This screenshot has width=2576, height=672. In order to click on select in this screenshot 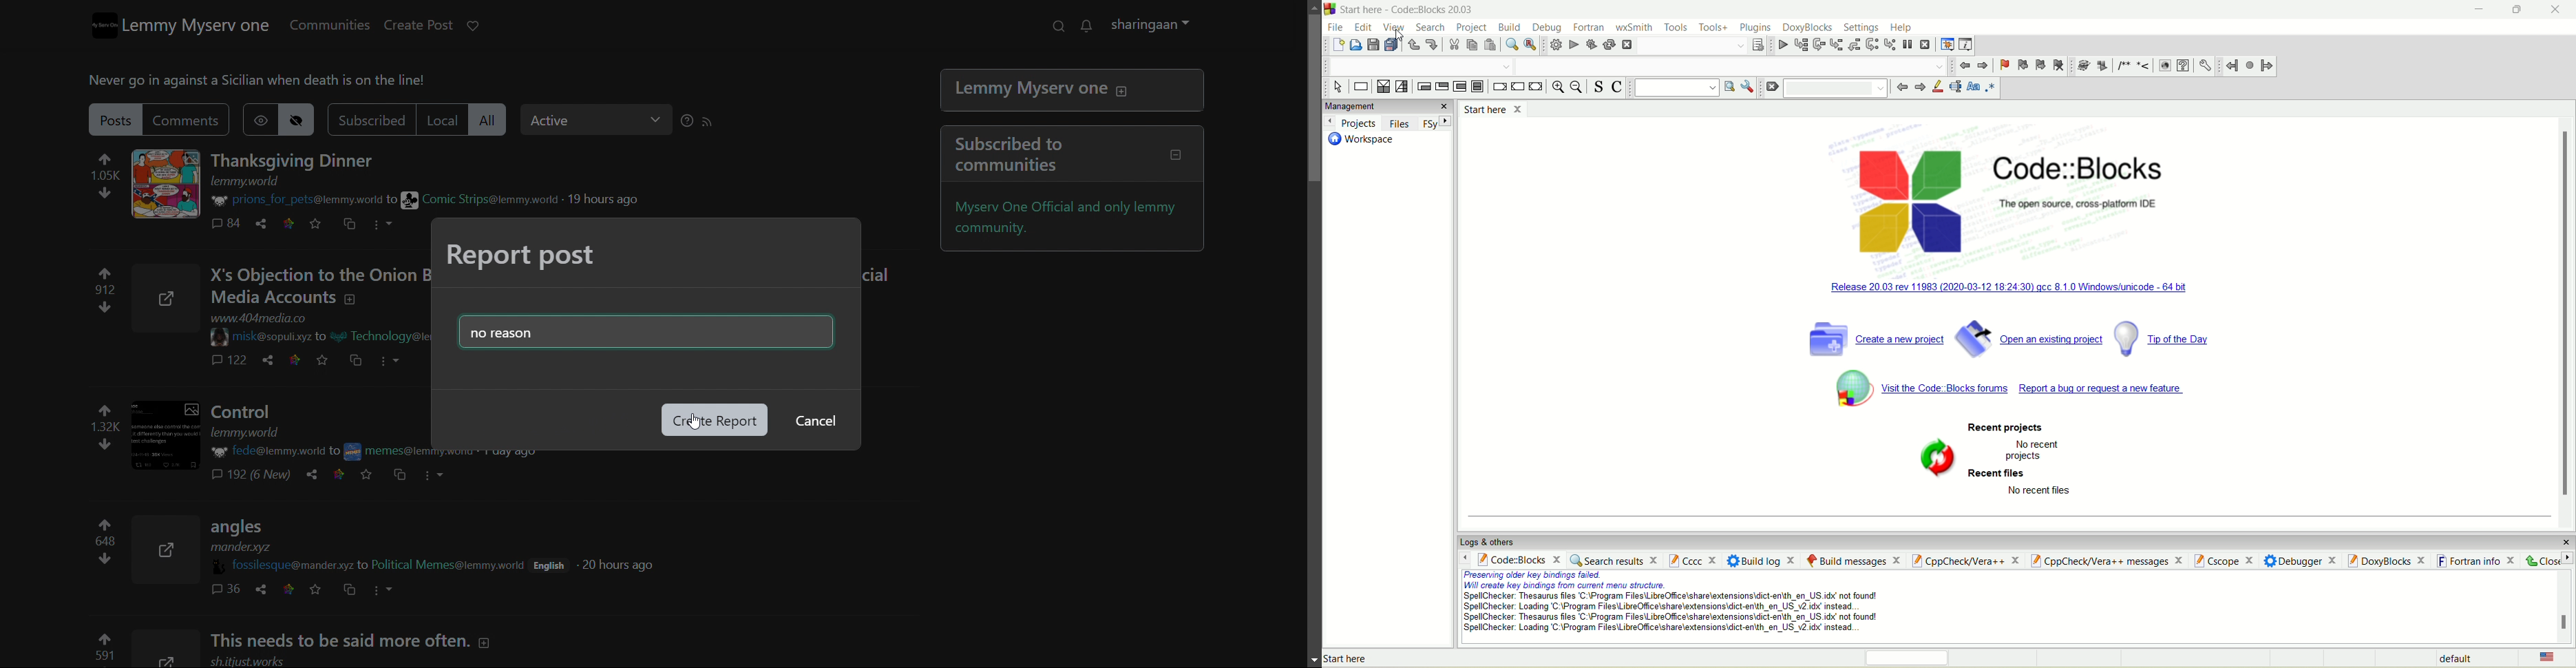, I will do `click(1336, 86)`.